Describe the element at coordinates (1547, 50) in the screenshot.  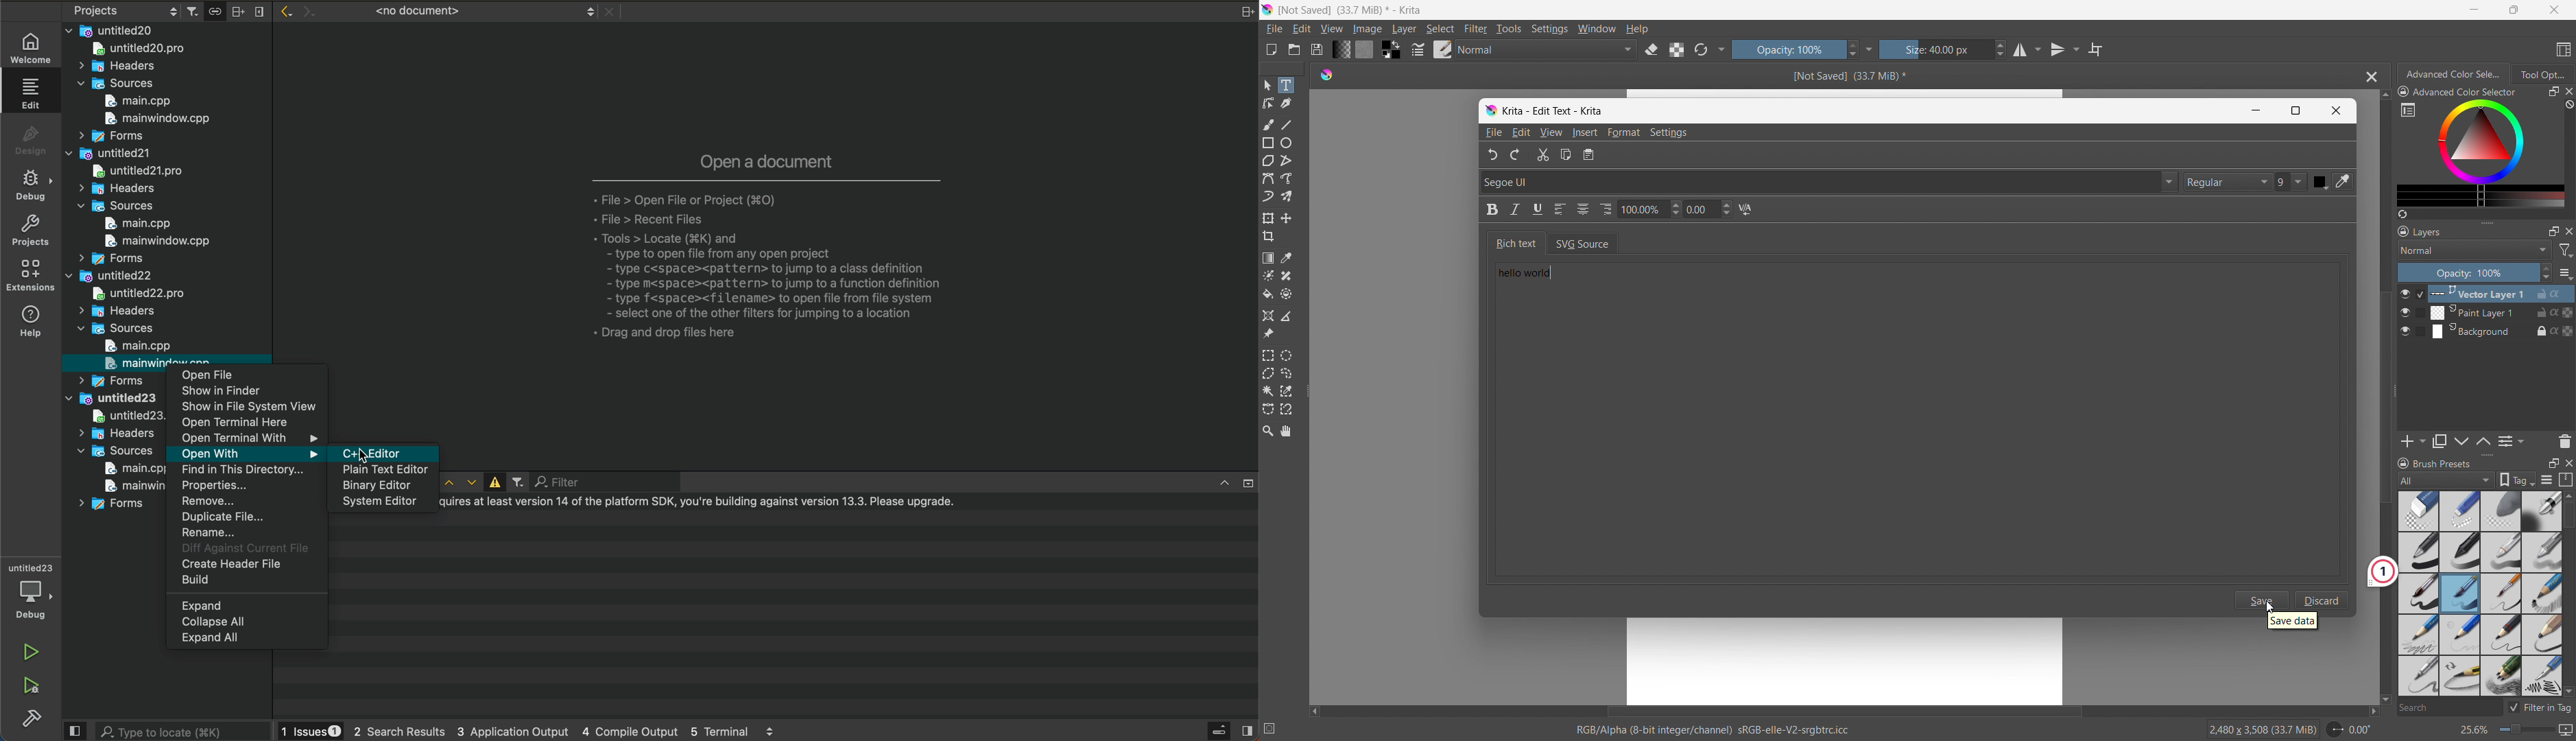
I see `blending mode` at that location.